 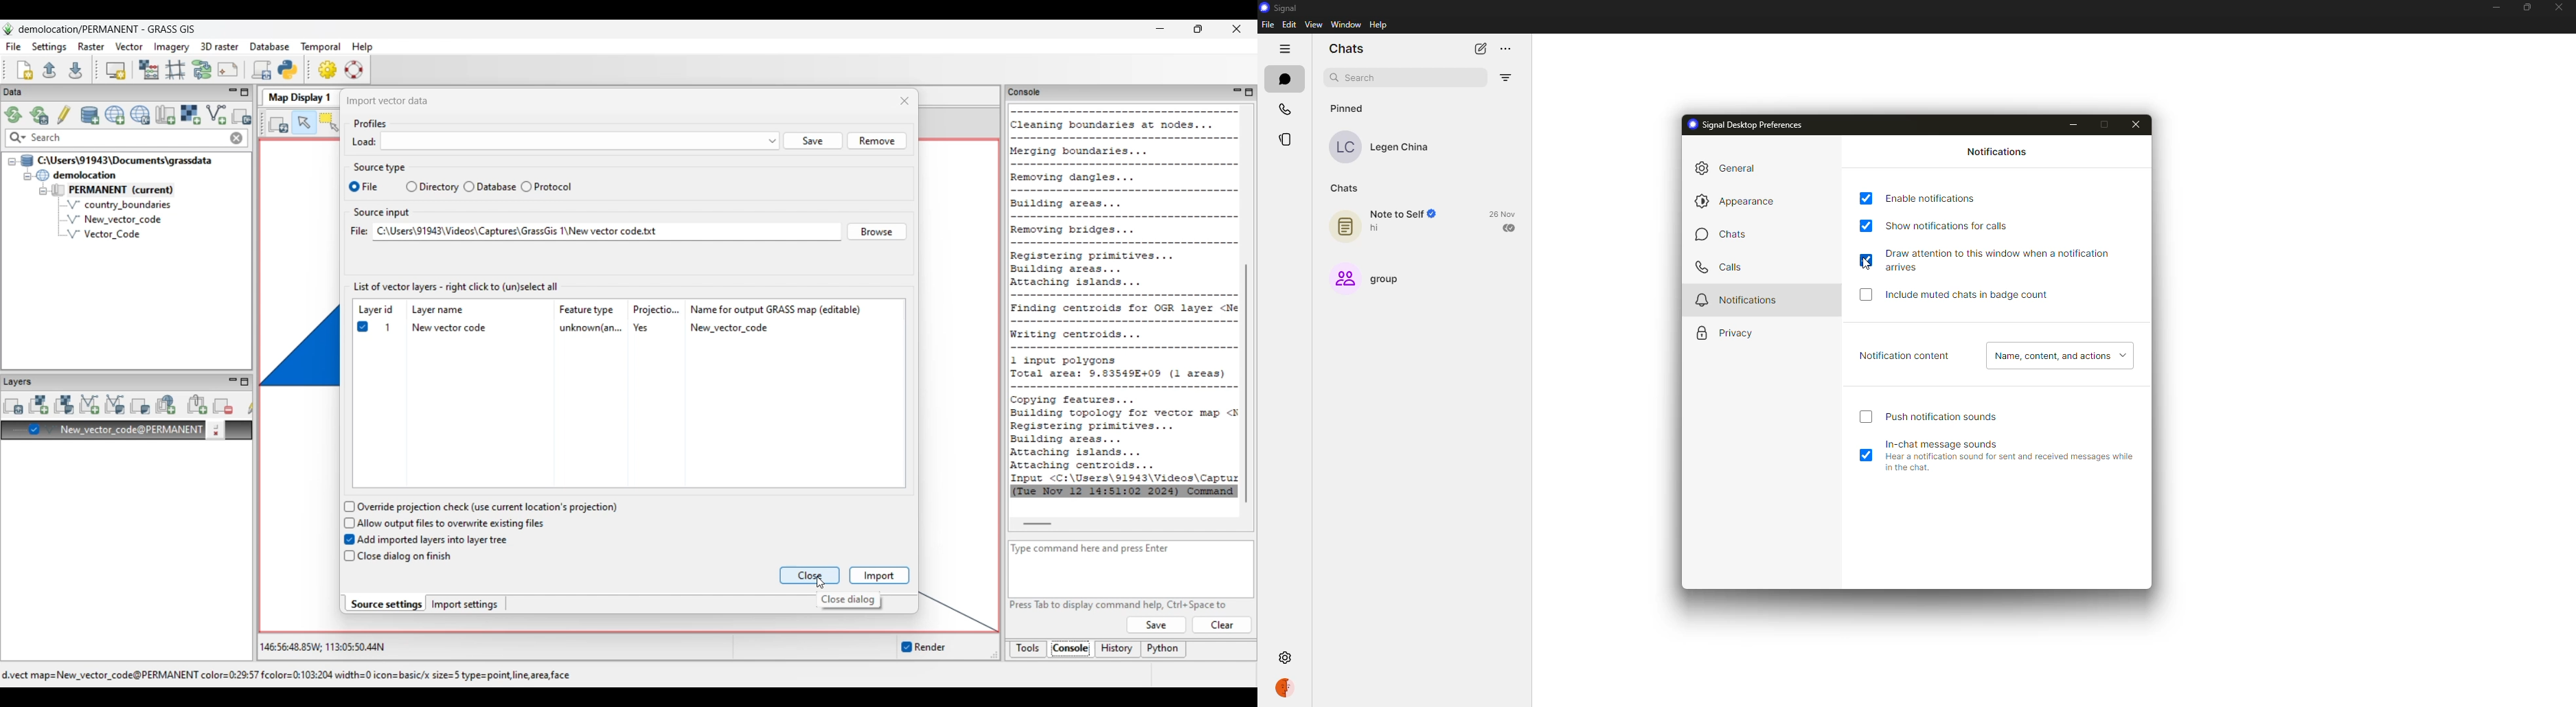 I want to click on edit, so click(x=1289, y=25).